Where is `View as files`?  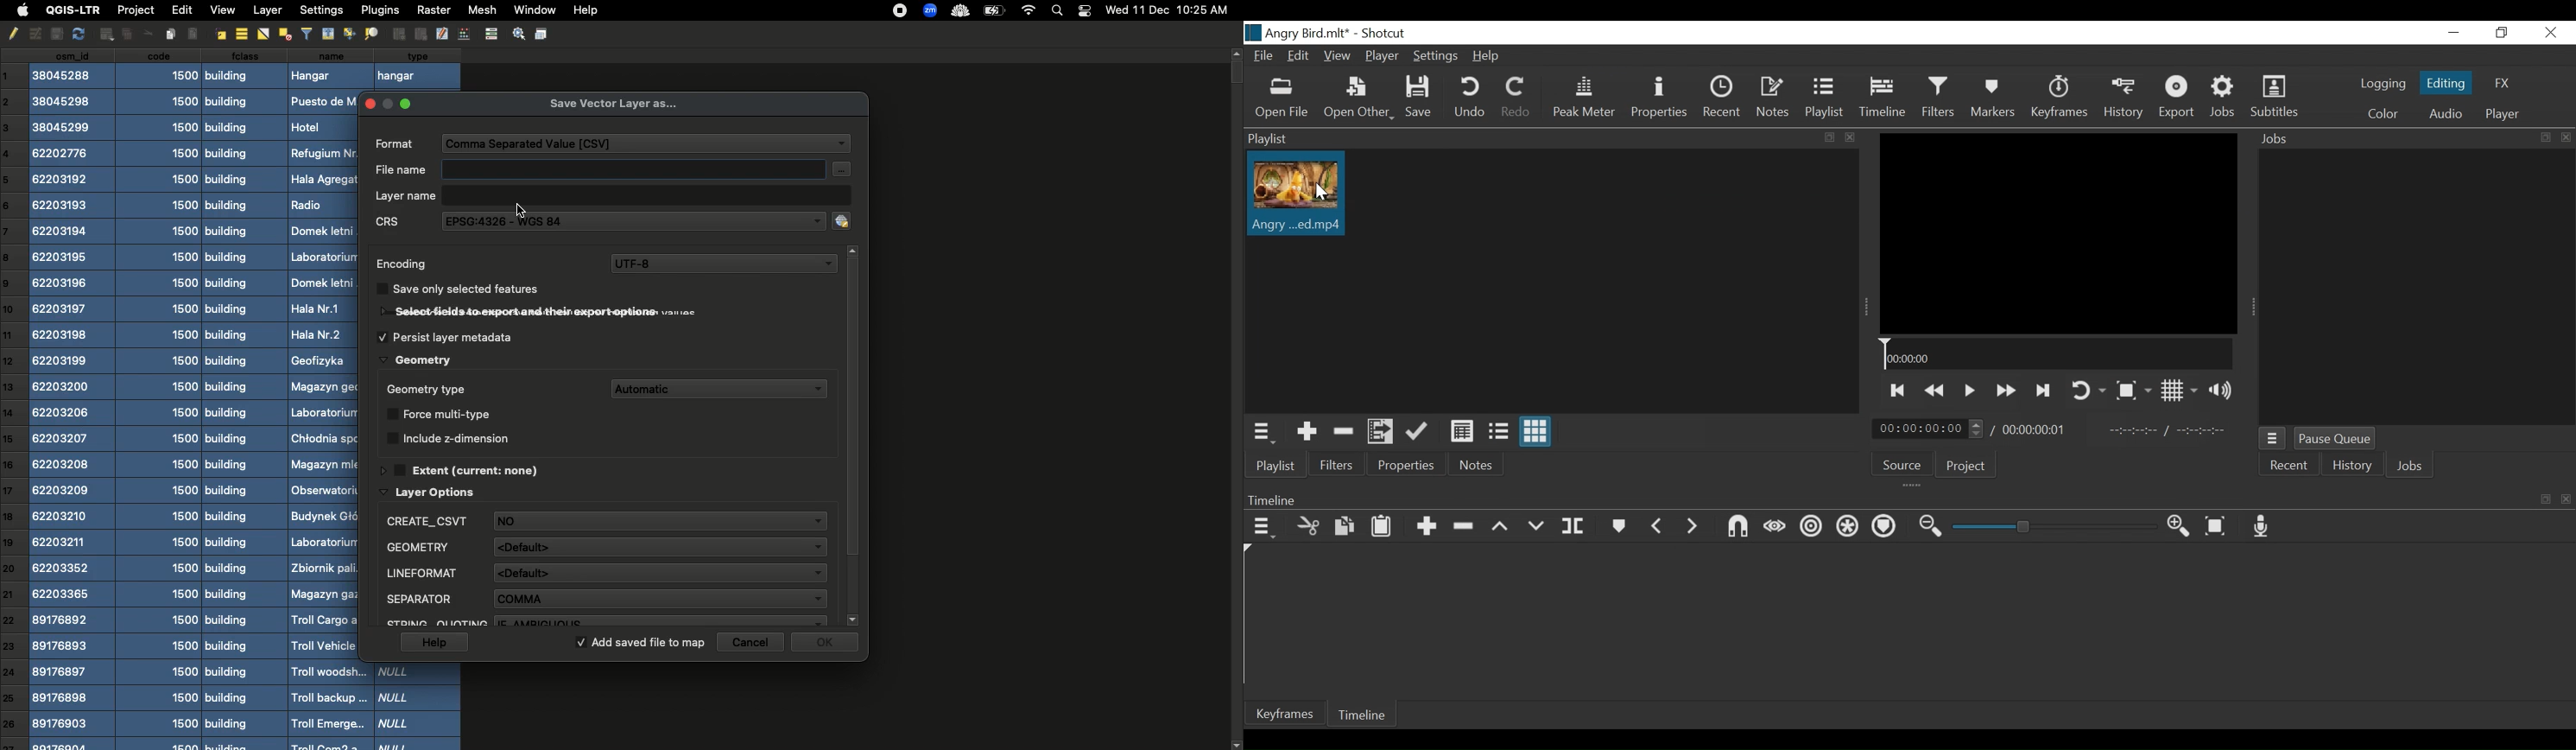
View as files is located at coordinates (1497, 431).